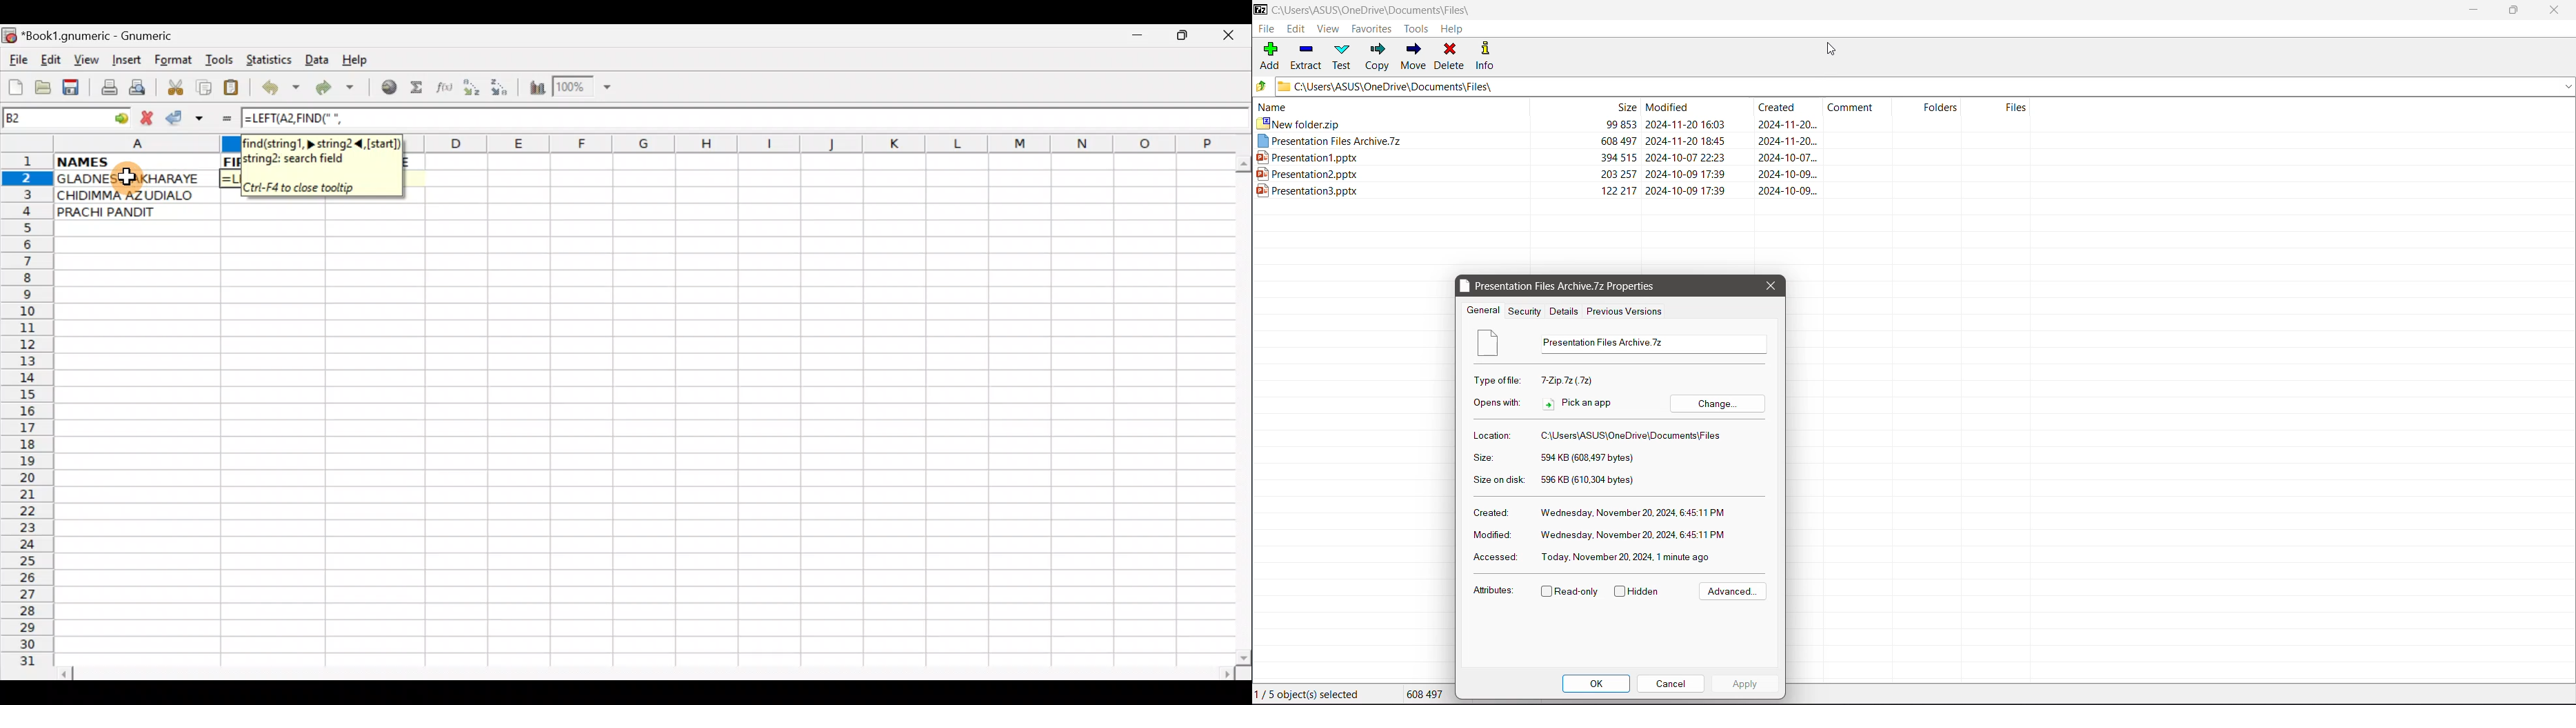 Image resolution: width=2576 pixels, height=728 pixels. I want to click on PRACHI PANDIT, so click(127, 213).